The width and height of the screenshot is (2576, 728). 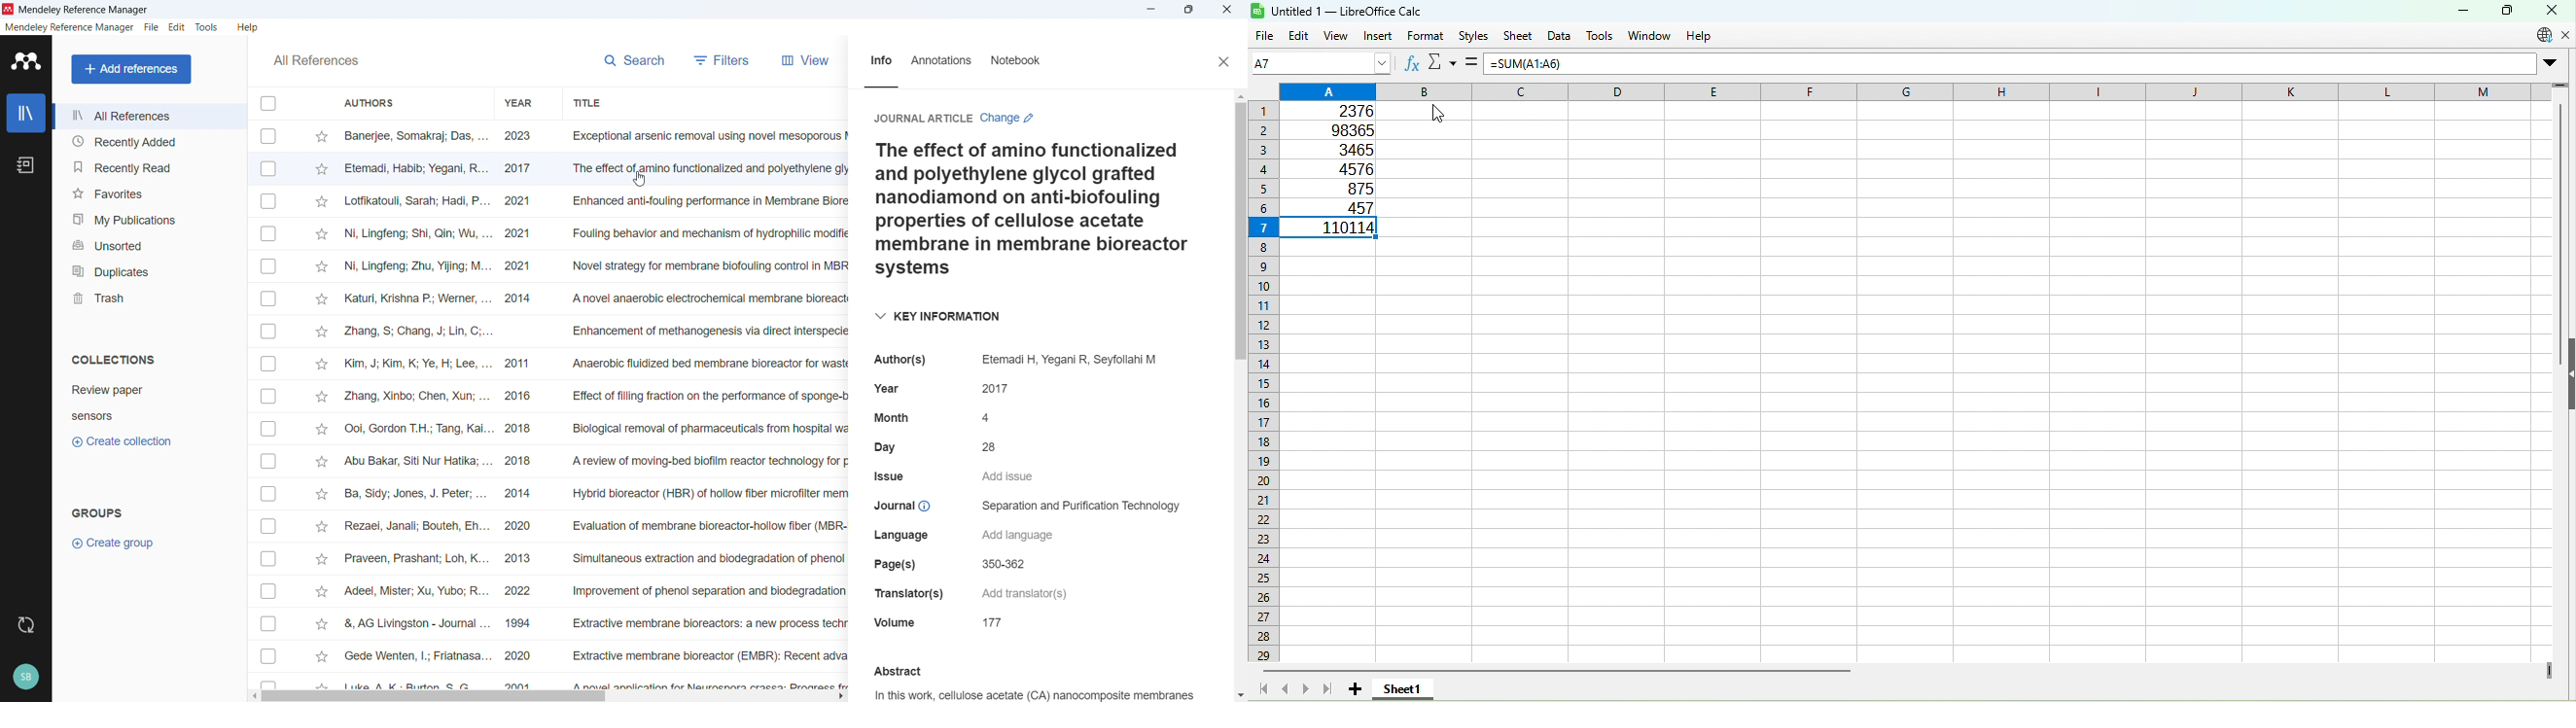 I want to click on Close document, so click(x=2567, y=35).